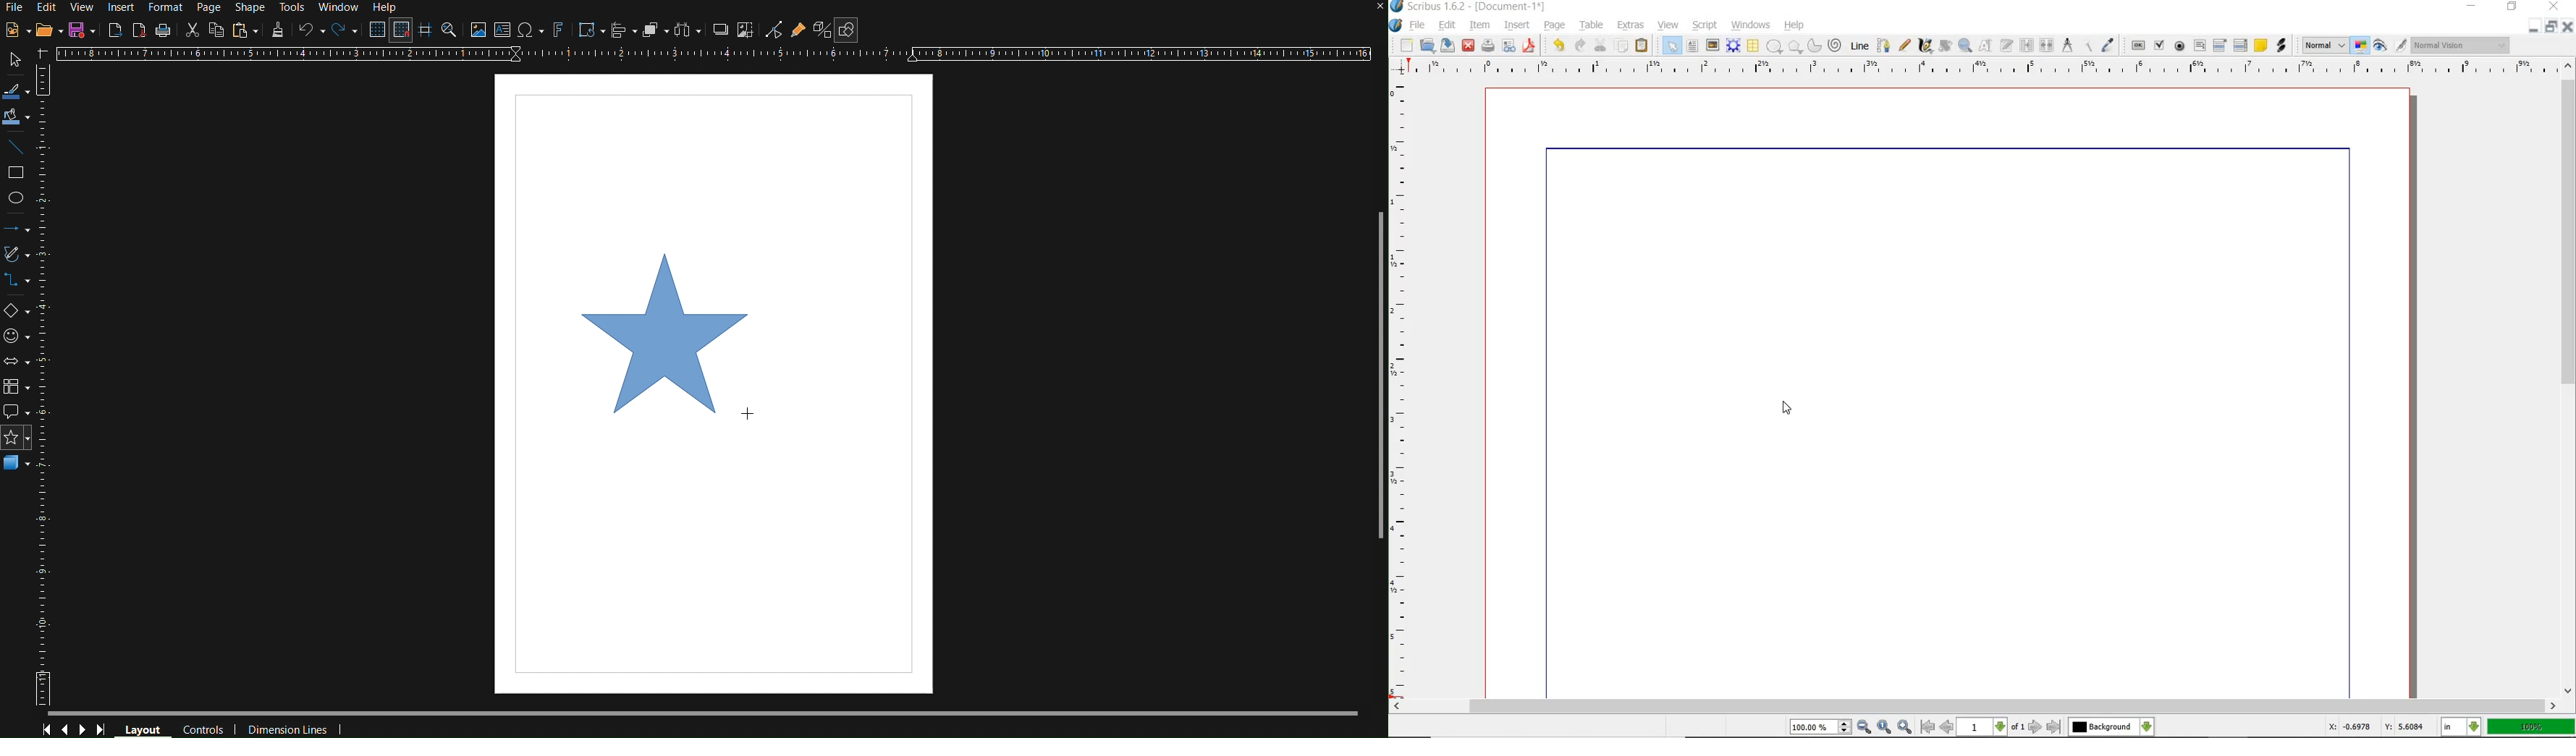 The image size is (2576, 756). What do you see at coordinates (19, 389) in the screenshot?
I see `Flowchart` at bounding box center [19, 389].